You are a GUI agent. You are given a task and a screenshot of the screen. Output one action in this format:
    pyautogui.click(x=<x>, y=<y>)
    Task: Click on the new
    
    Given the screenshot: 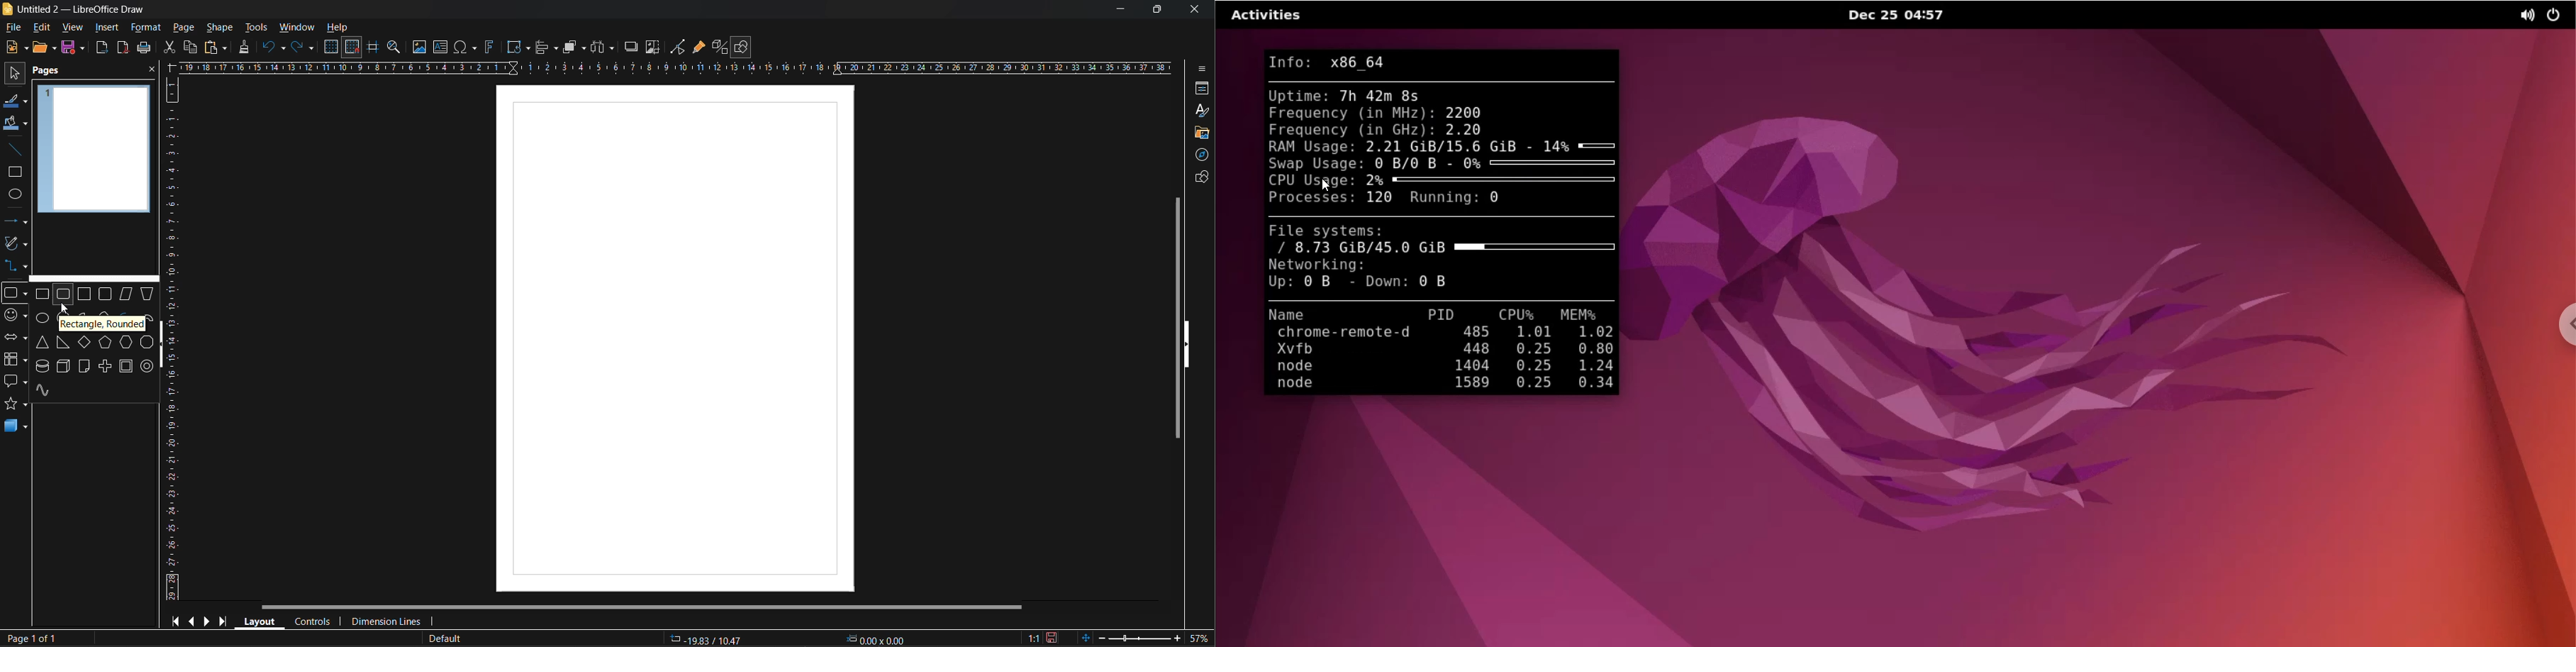 What is the action you would take?
    pyautogui.click(x=16, y=47)
    